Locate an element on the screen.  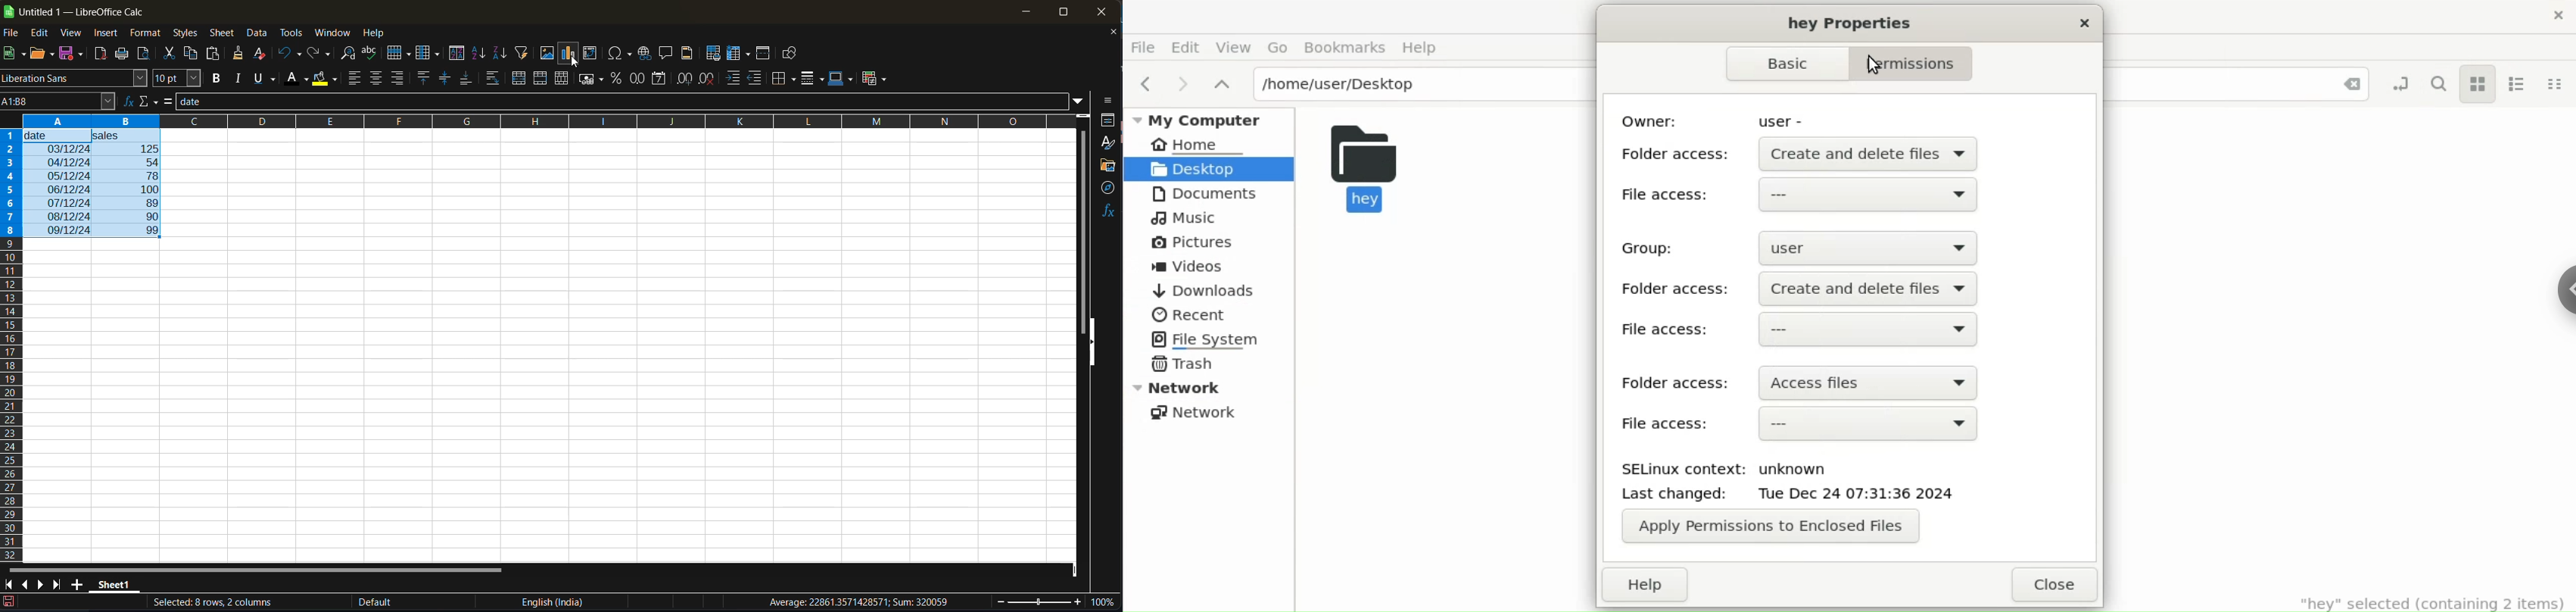
 is located at coordinates (1789, 65).